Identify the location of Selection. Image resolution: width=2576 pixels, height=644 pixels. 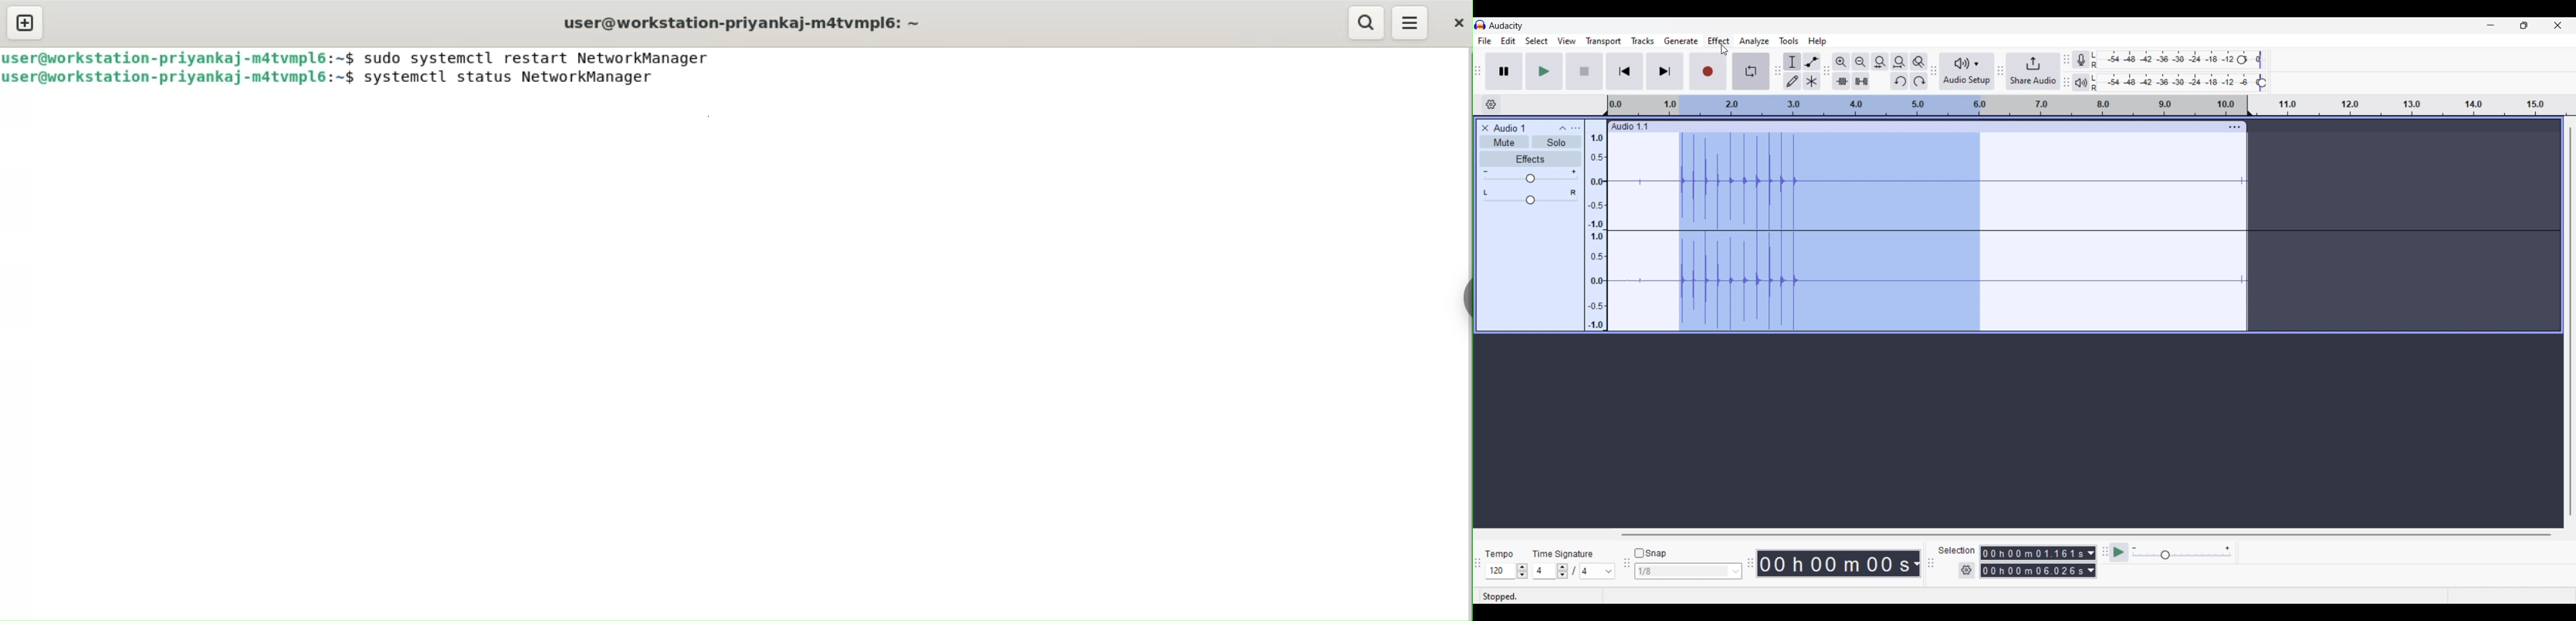
(1957, 550).